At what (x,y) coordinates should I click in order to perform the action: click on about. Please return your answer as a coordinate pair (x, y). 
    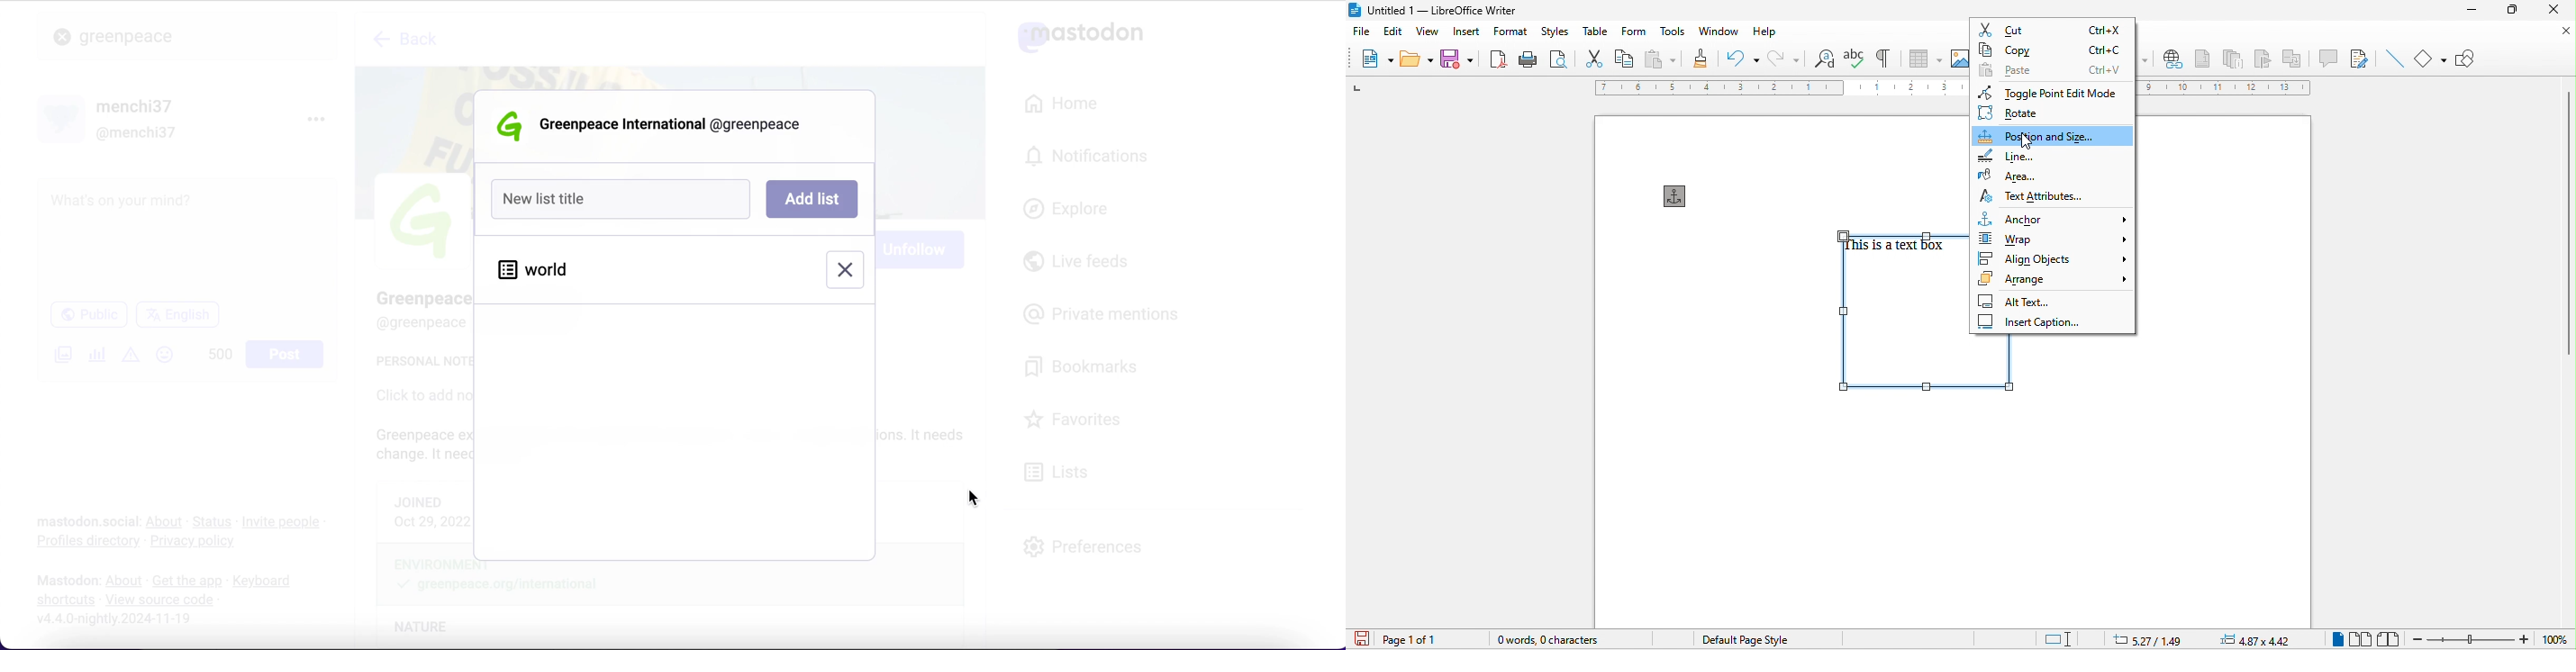
    Looking at the image, I should click on (167, 521).